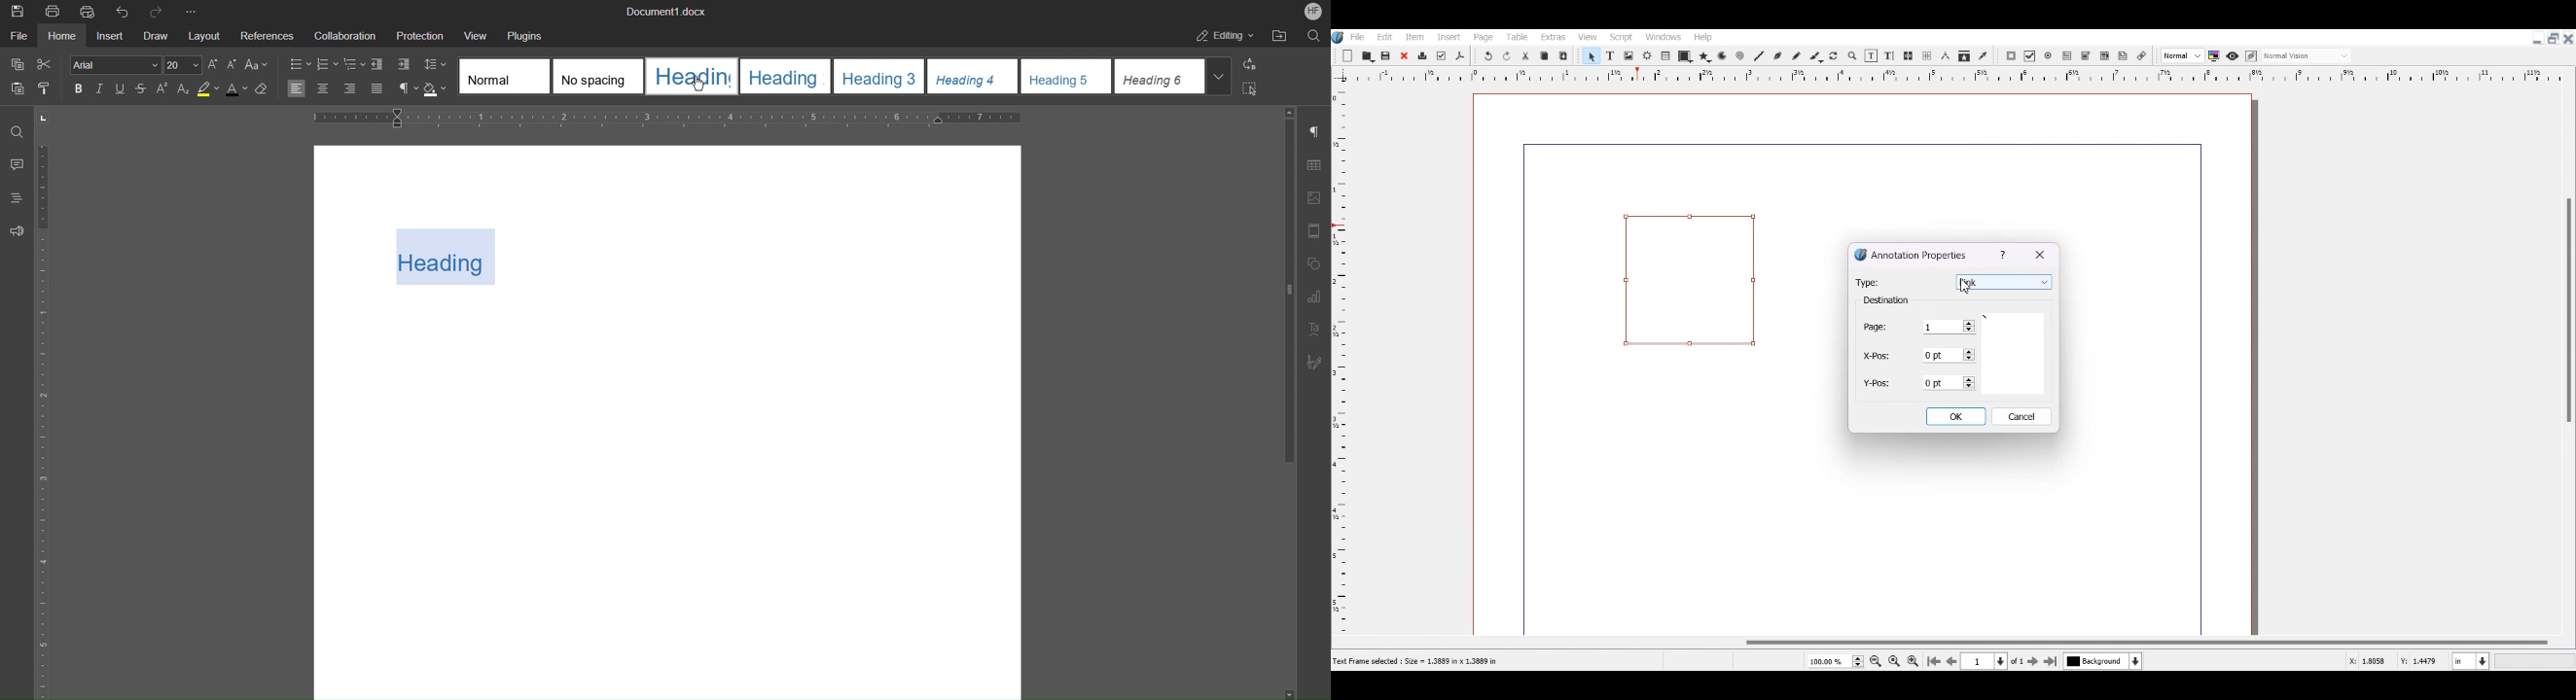 Image resolution: width=2576 pixels, height=700 pixels. Describe the element at coordinates (1685, 56) in the screenshot. I see `Shape` at that location.